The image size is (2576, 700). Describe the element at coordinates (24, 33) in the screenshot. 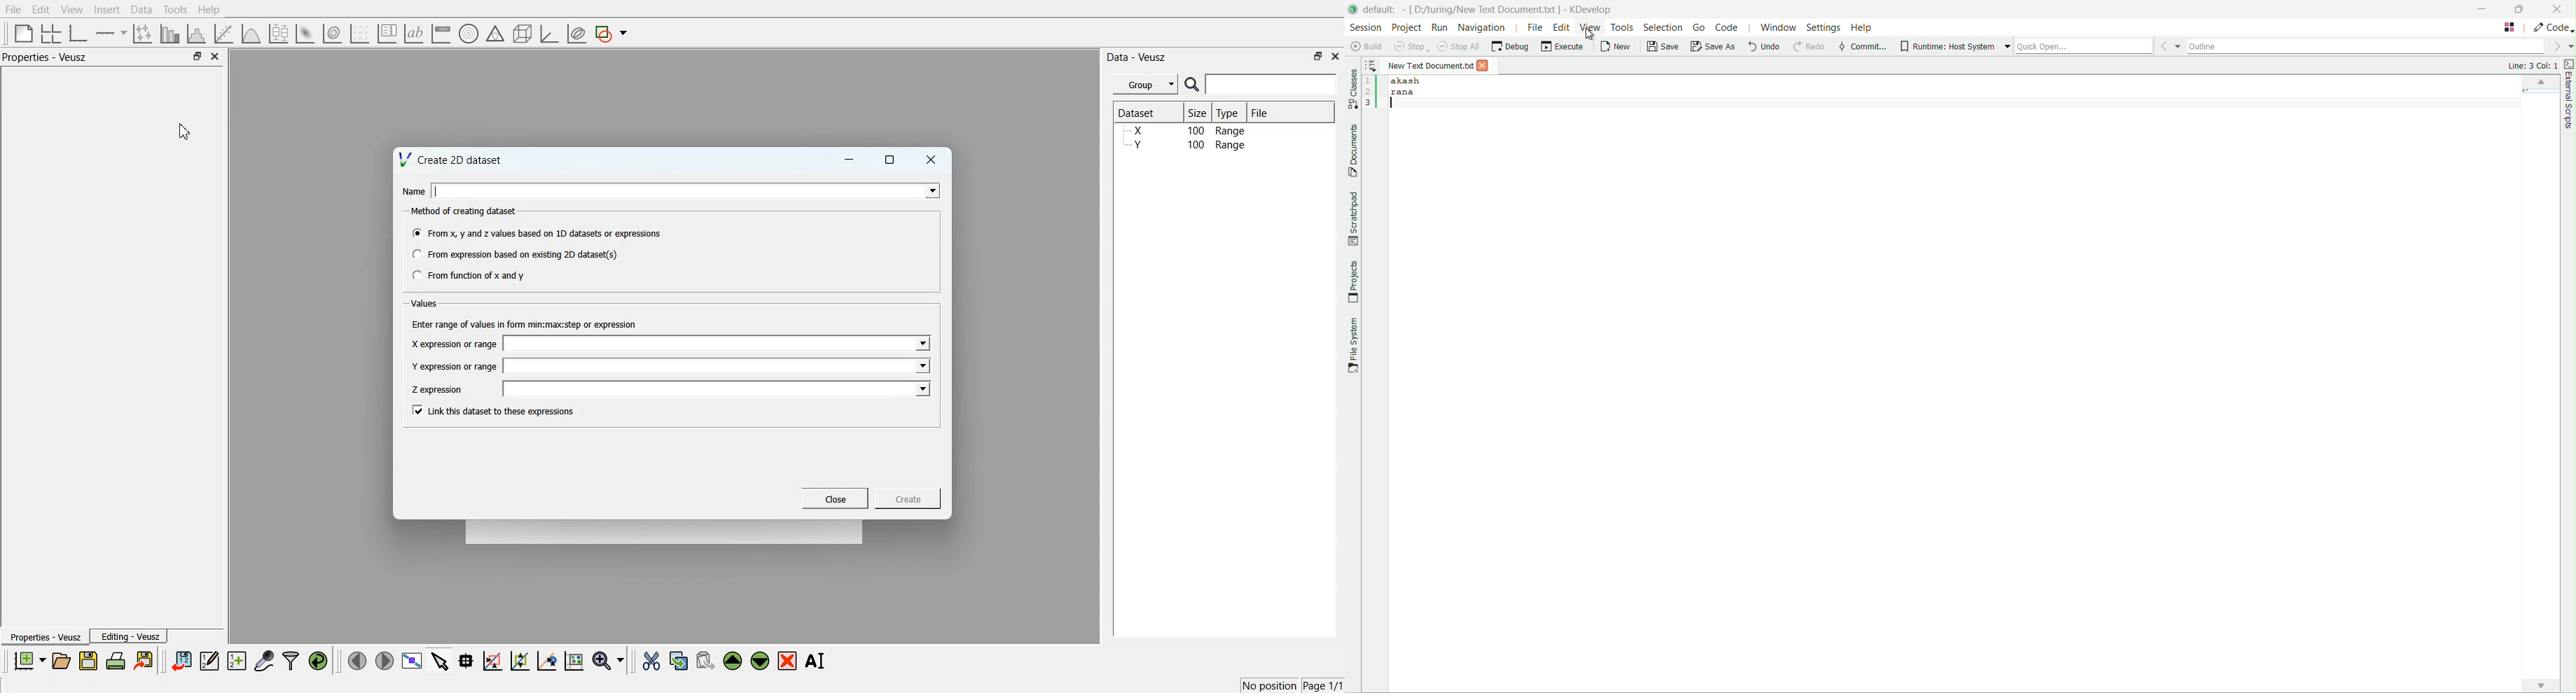

I see `Blank page` at that location.